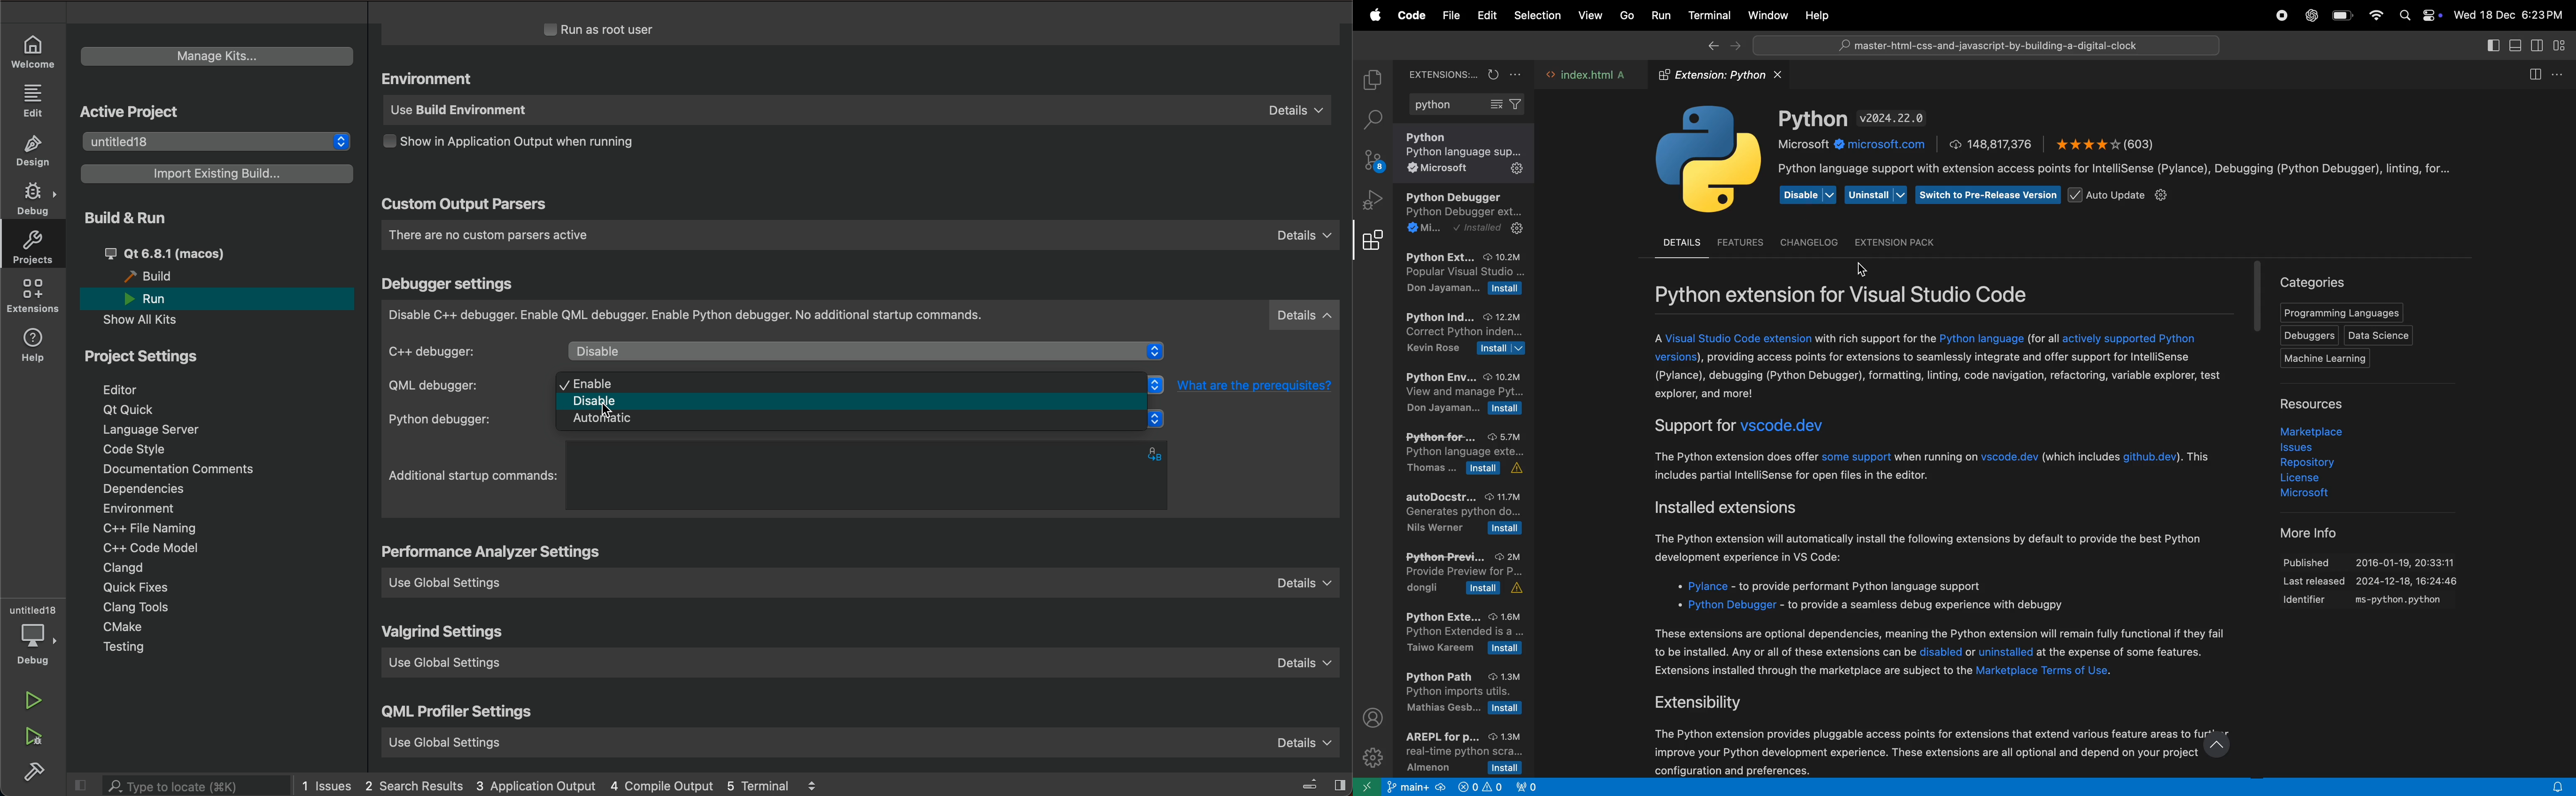 The height and width of the screenshot is (812, 2576). I want to click on debug, so click(38, 644).